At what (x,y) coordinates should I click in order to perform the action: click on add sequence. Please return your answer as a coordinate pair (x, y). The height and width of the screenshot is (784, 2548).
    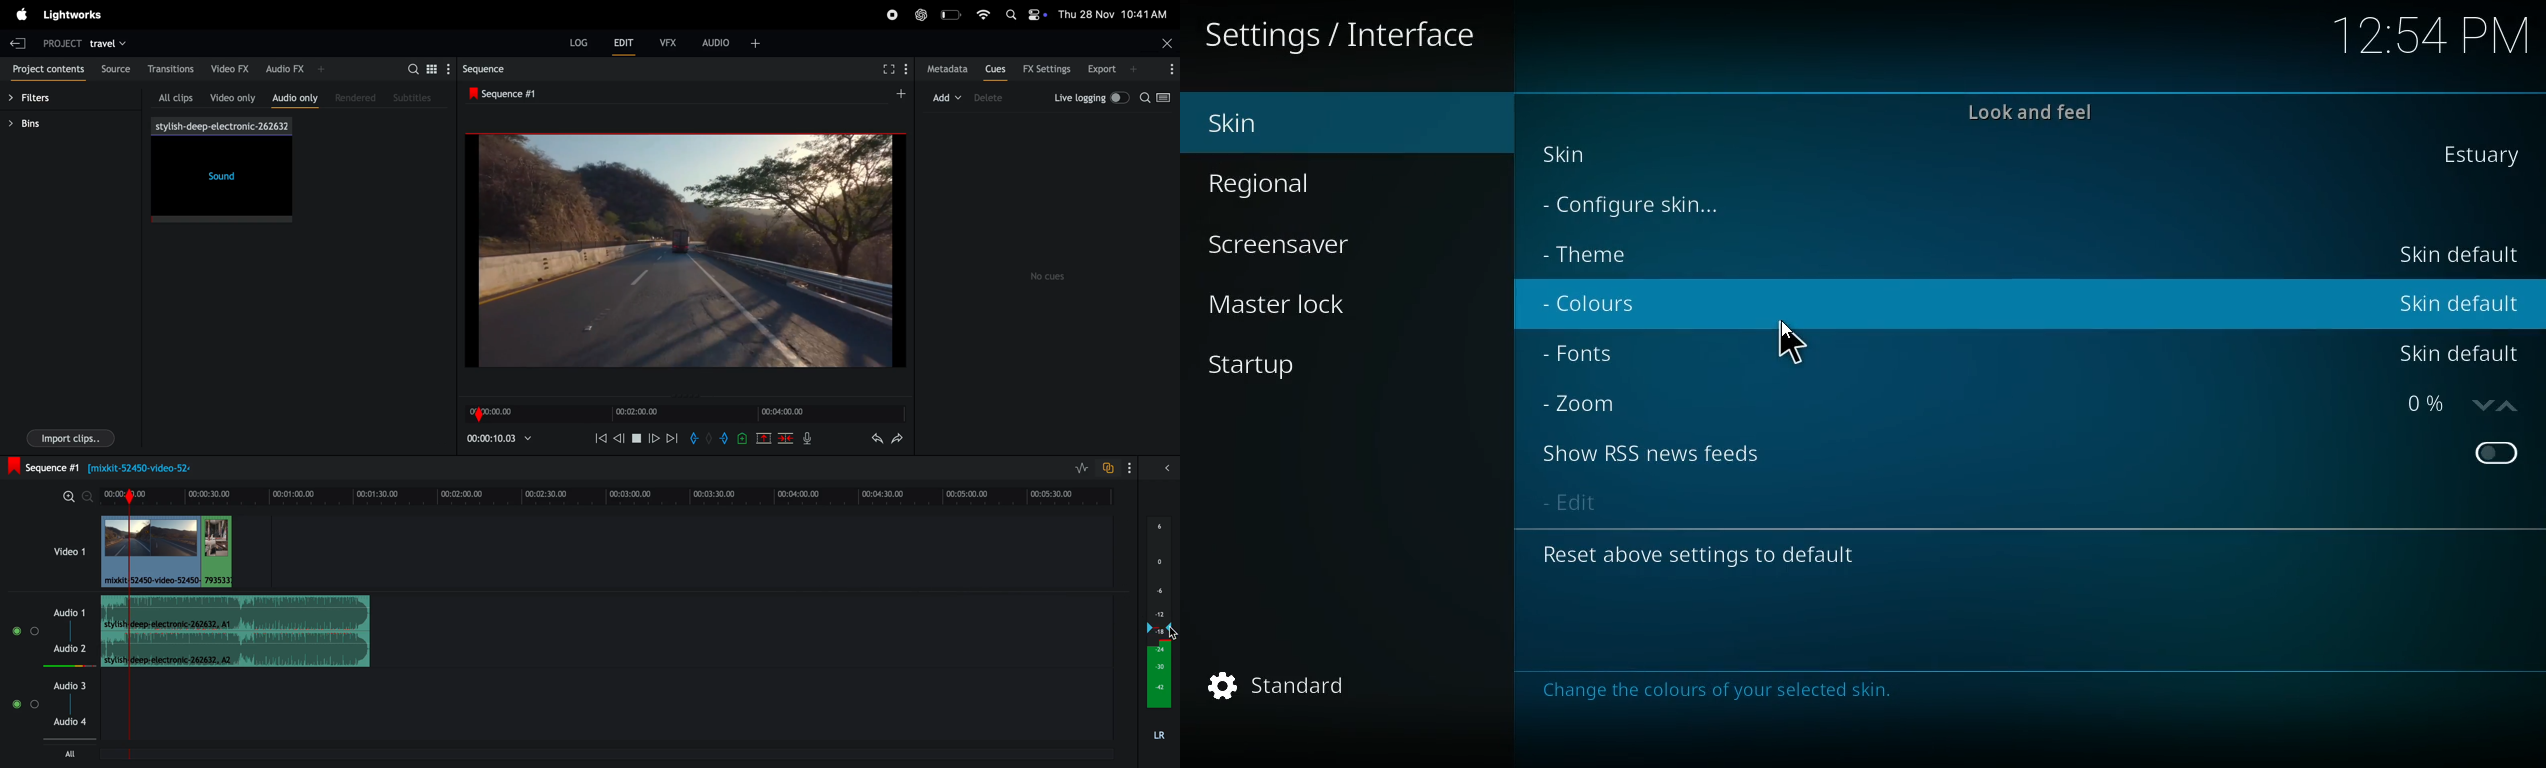
    Looking at the image, I should click on (901, 94).